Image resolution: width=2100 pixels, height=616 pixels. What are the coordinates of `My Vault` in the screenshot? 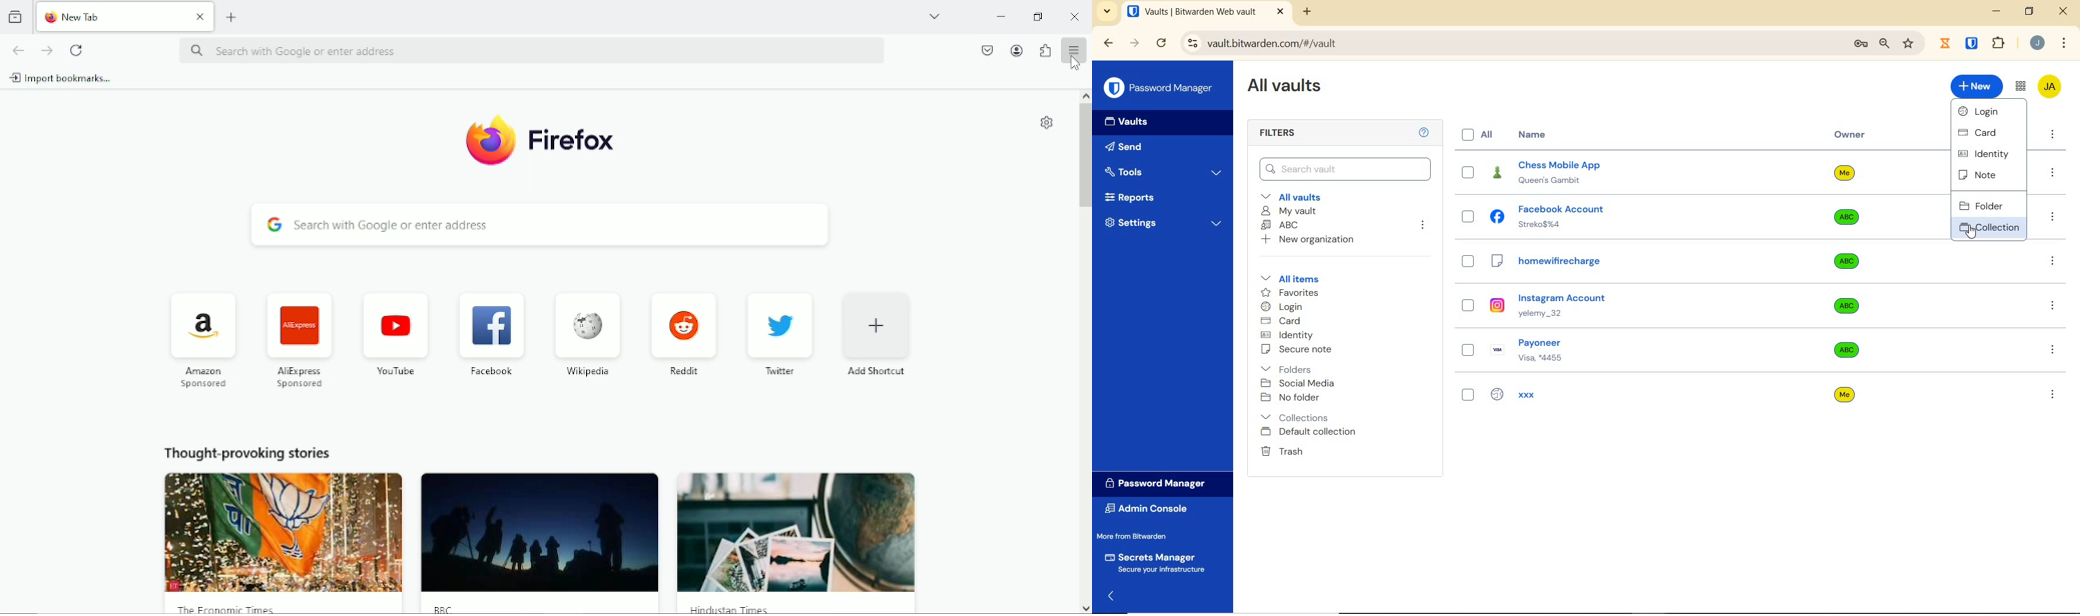 It's located at (1292, 211).